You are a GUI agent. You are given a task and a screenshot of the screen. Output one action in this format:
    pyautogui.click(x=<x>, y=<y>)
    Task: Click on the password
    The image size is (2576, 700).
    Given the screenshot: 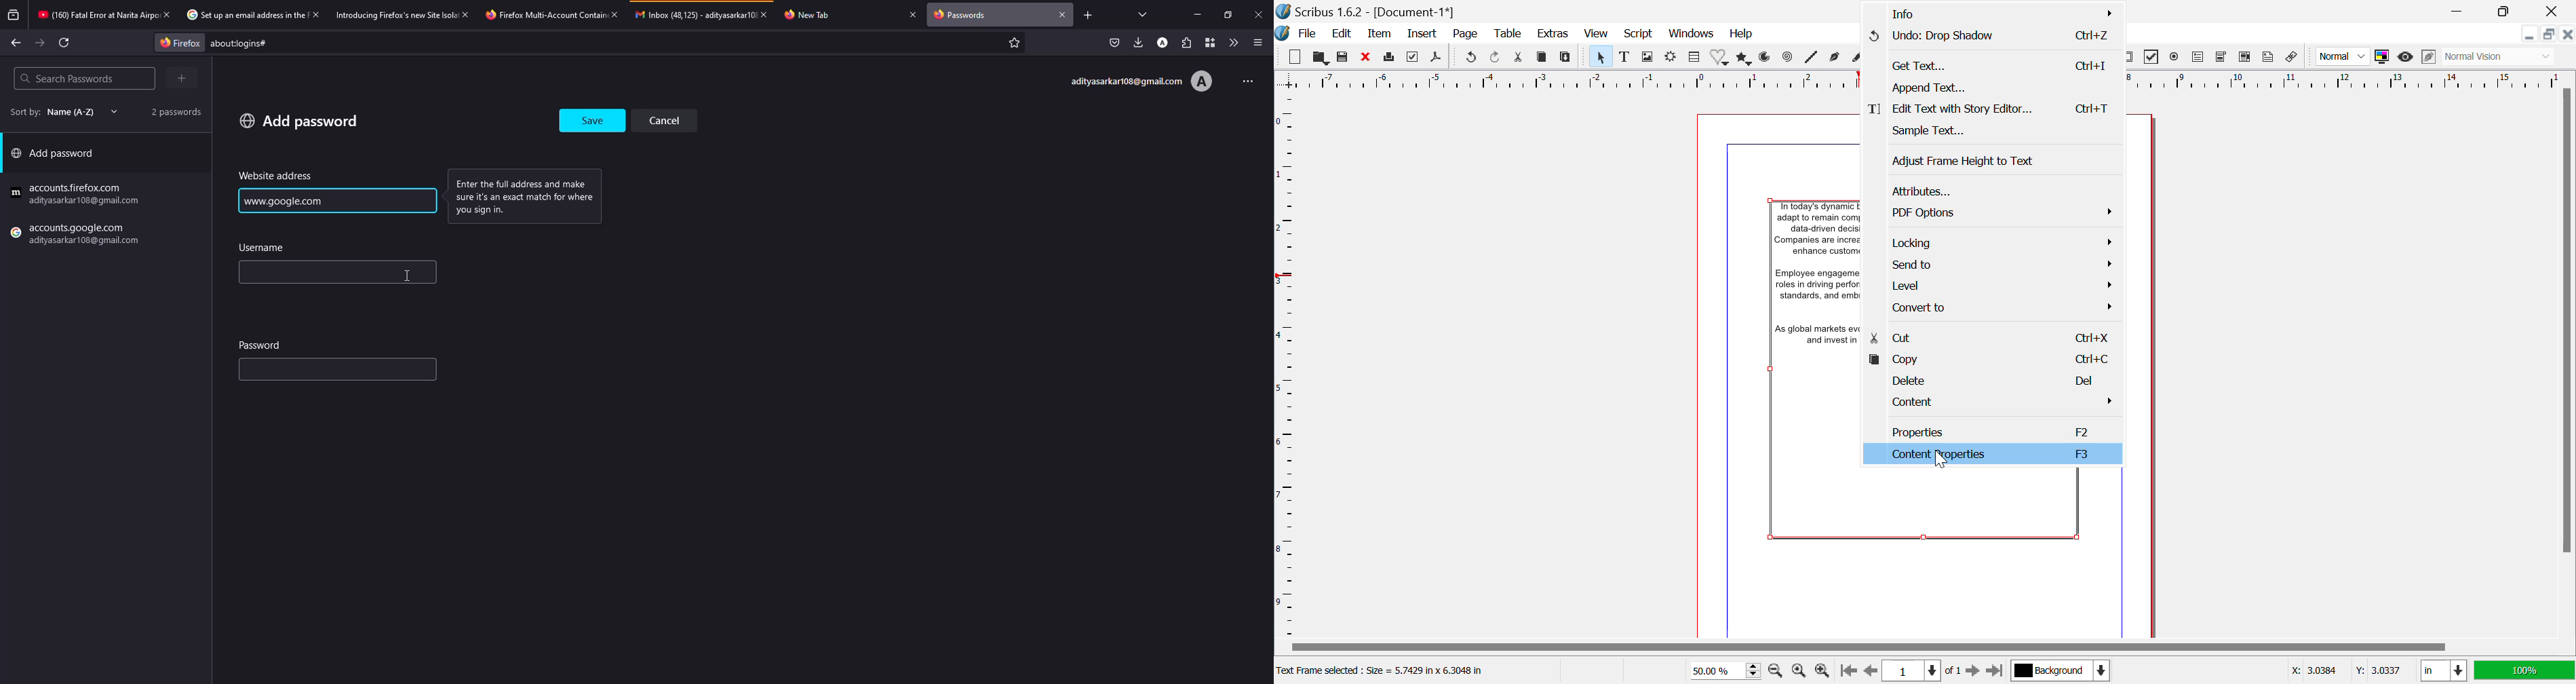 What is the action you would take?
    pyautogui.click(x=262, y=344)
    